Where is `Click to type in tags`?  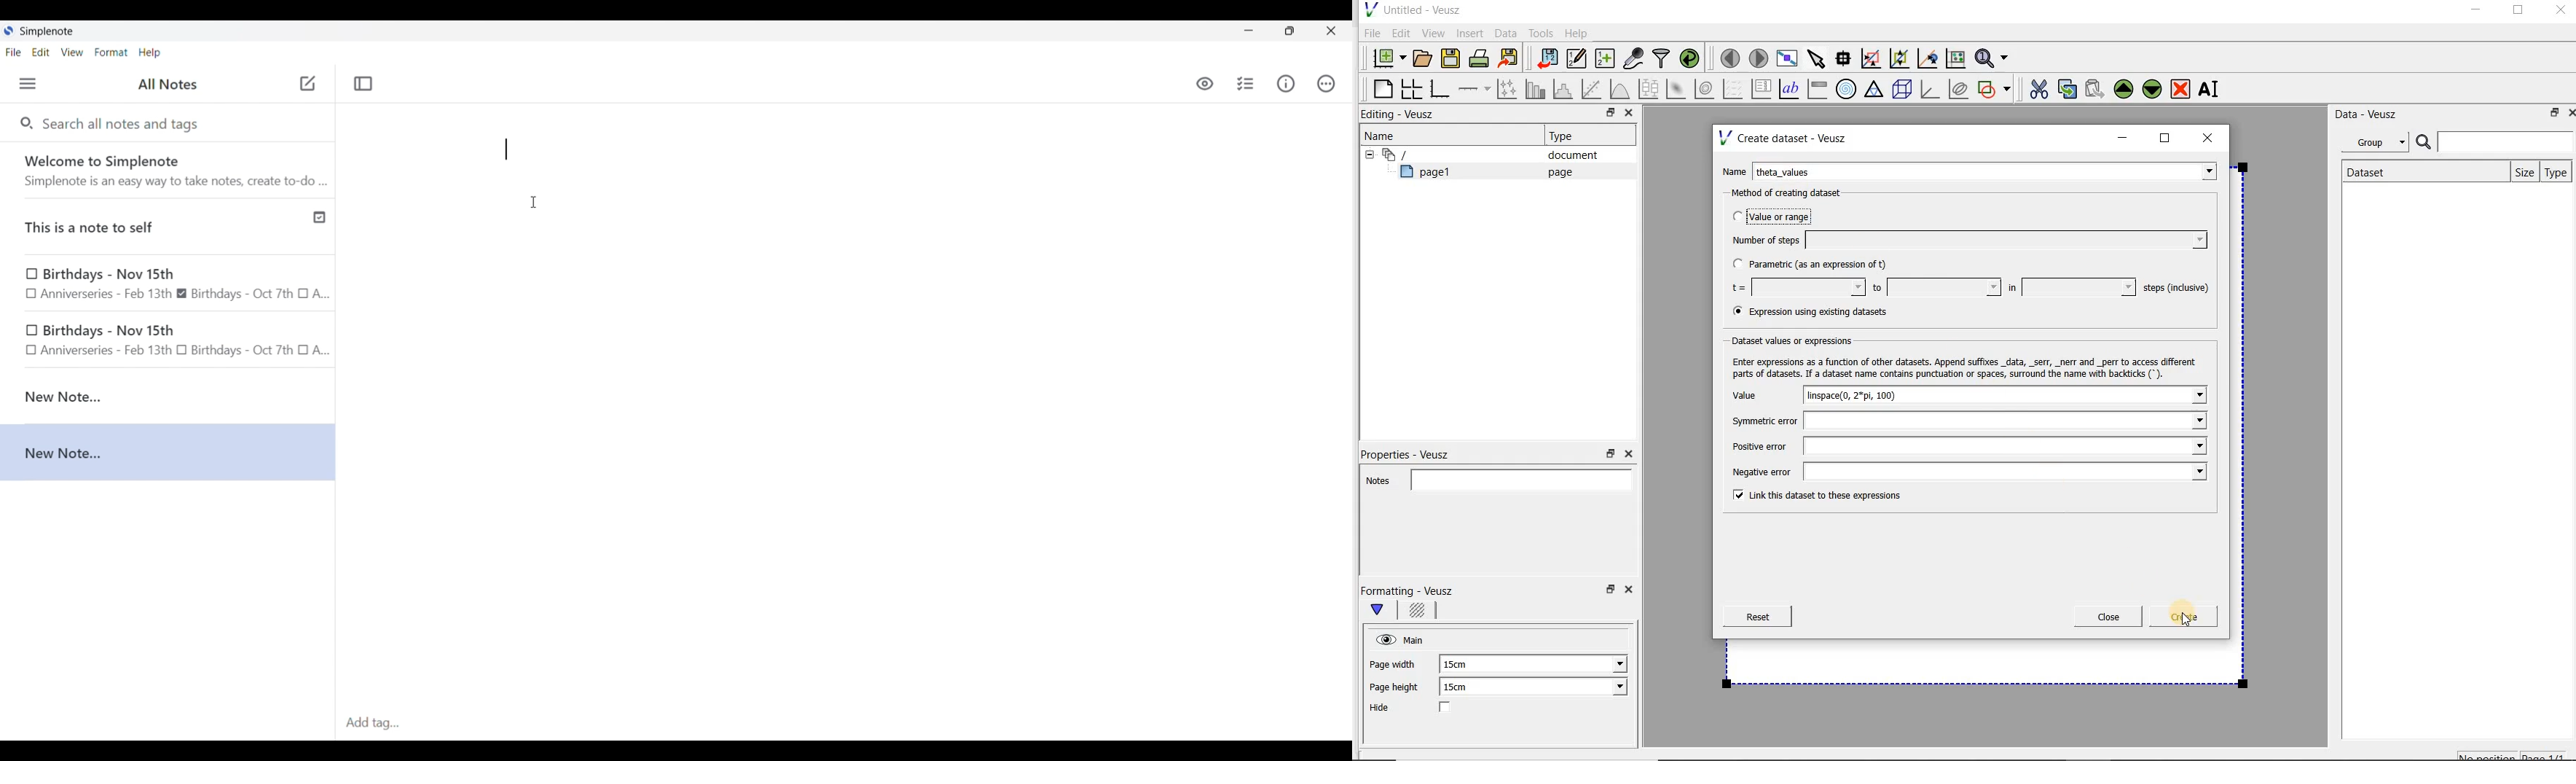 Click to type in tags is located at coordinates (844, 724).